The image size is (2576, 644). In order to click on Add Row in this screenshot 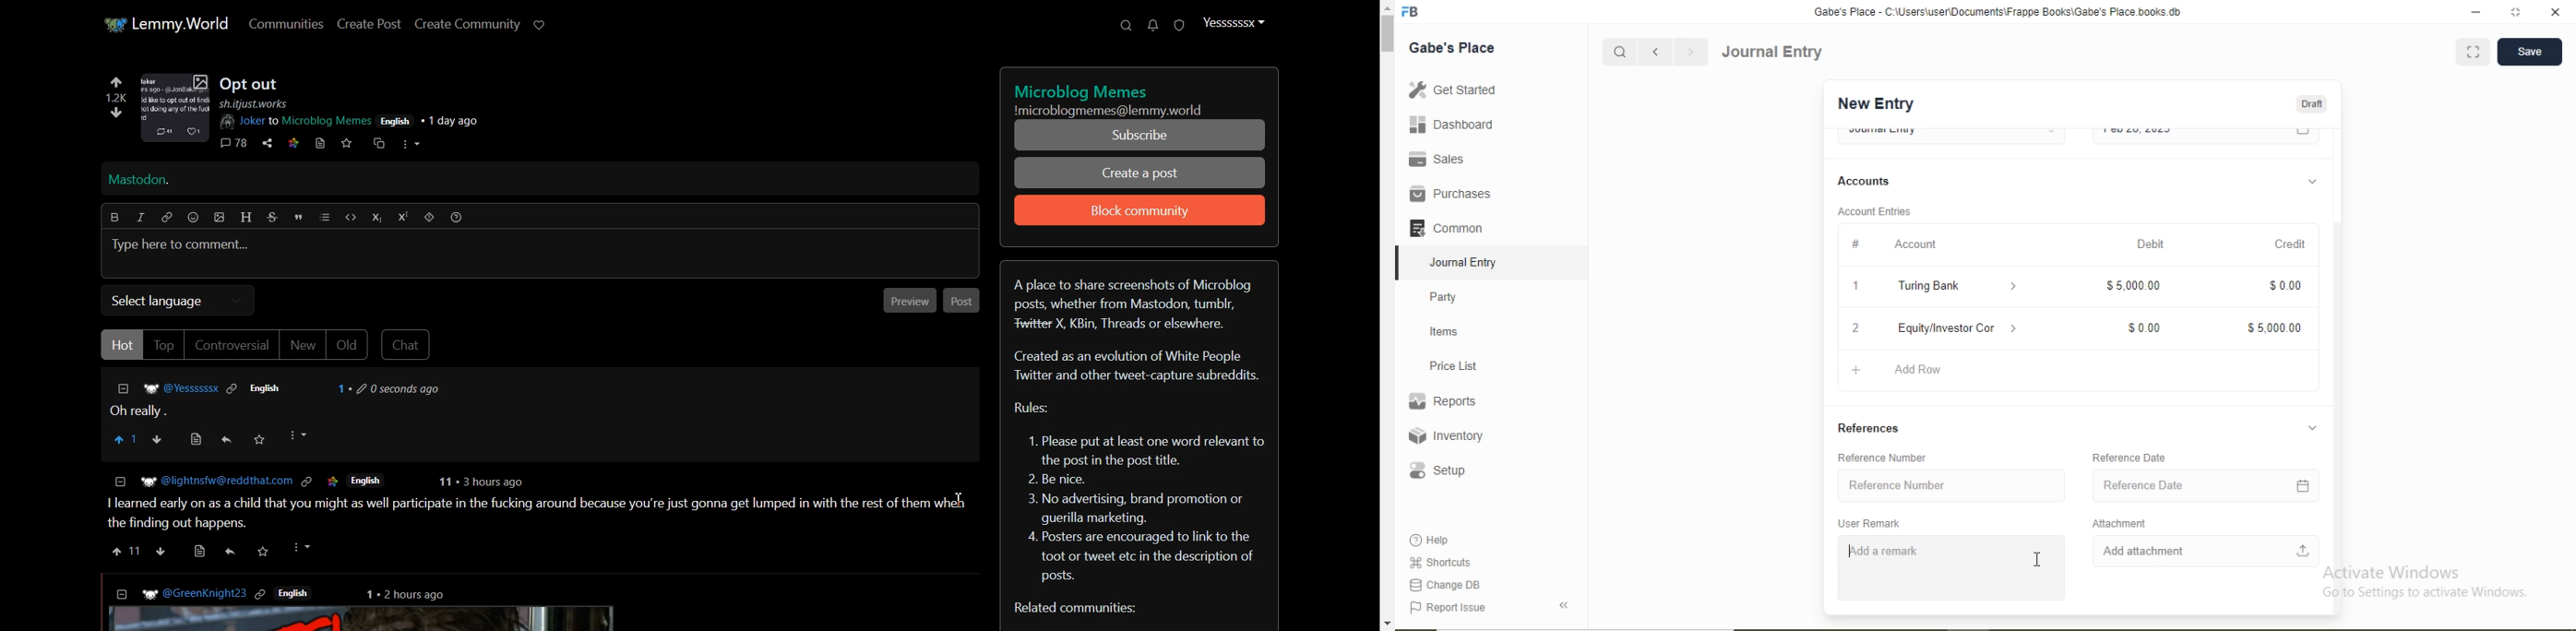, I will do `click(1921, 370)`.